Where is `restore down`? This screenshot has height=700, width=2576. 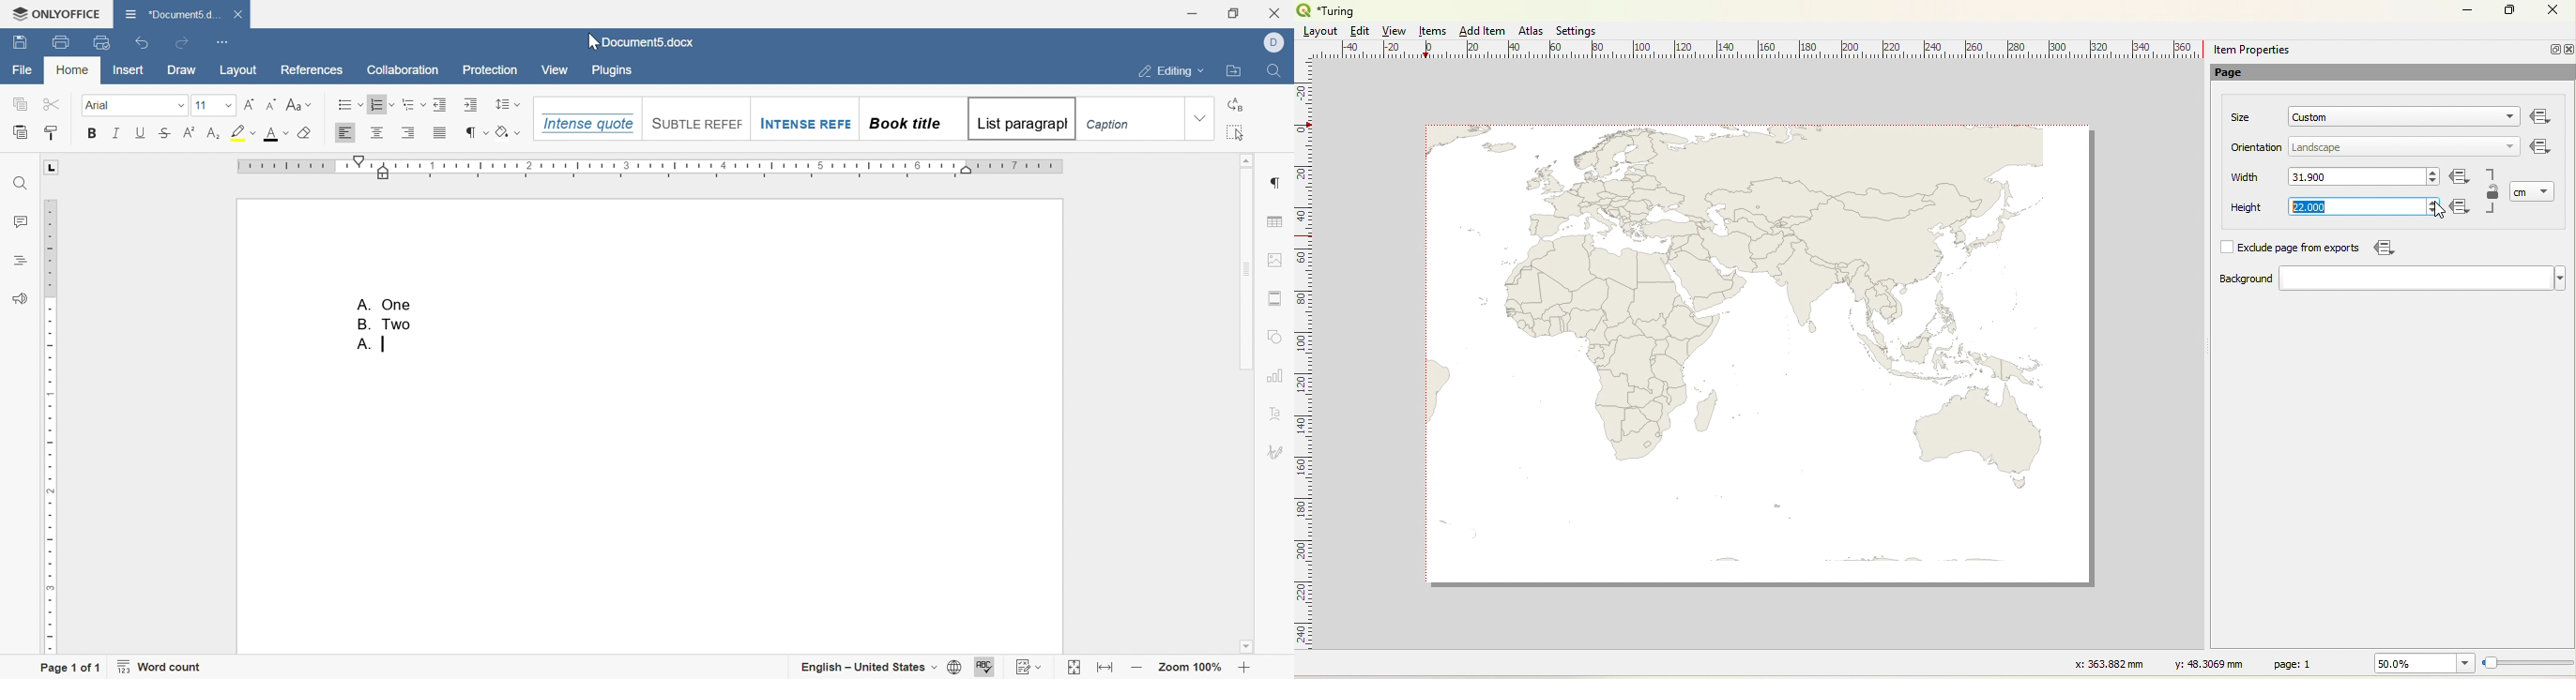
restore down is located at coordinates (1233, 13).